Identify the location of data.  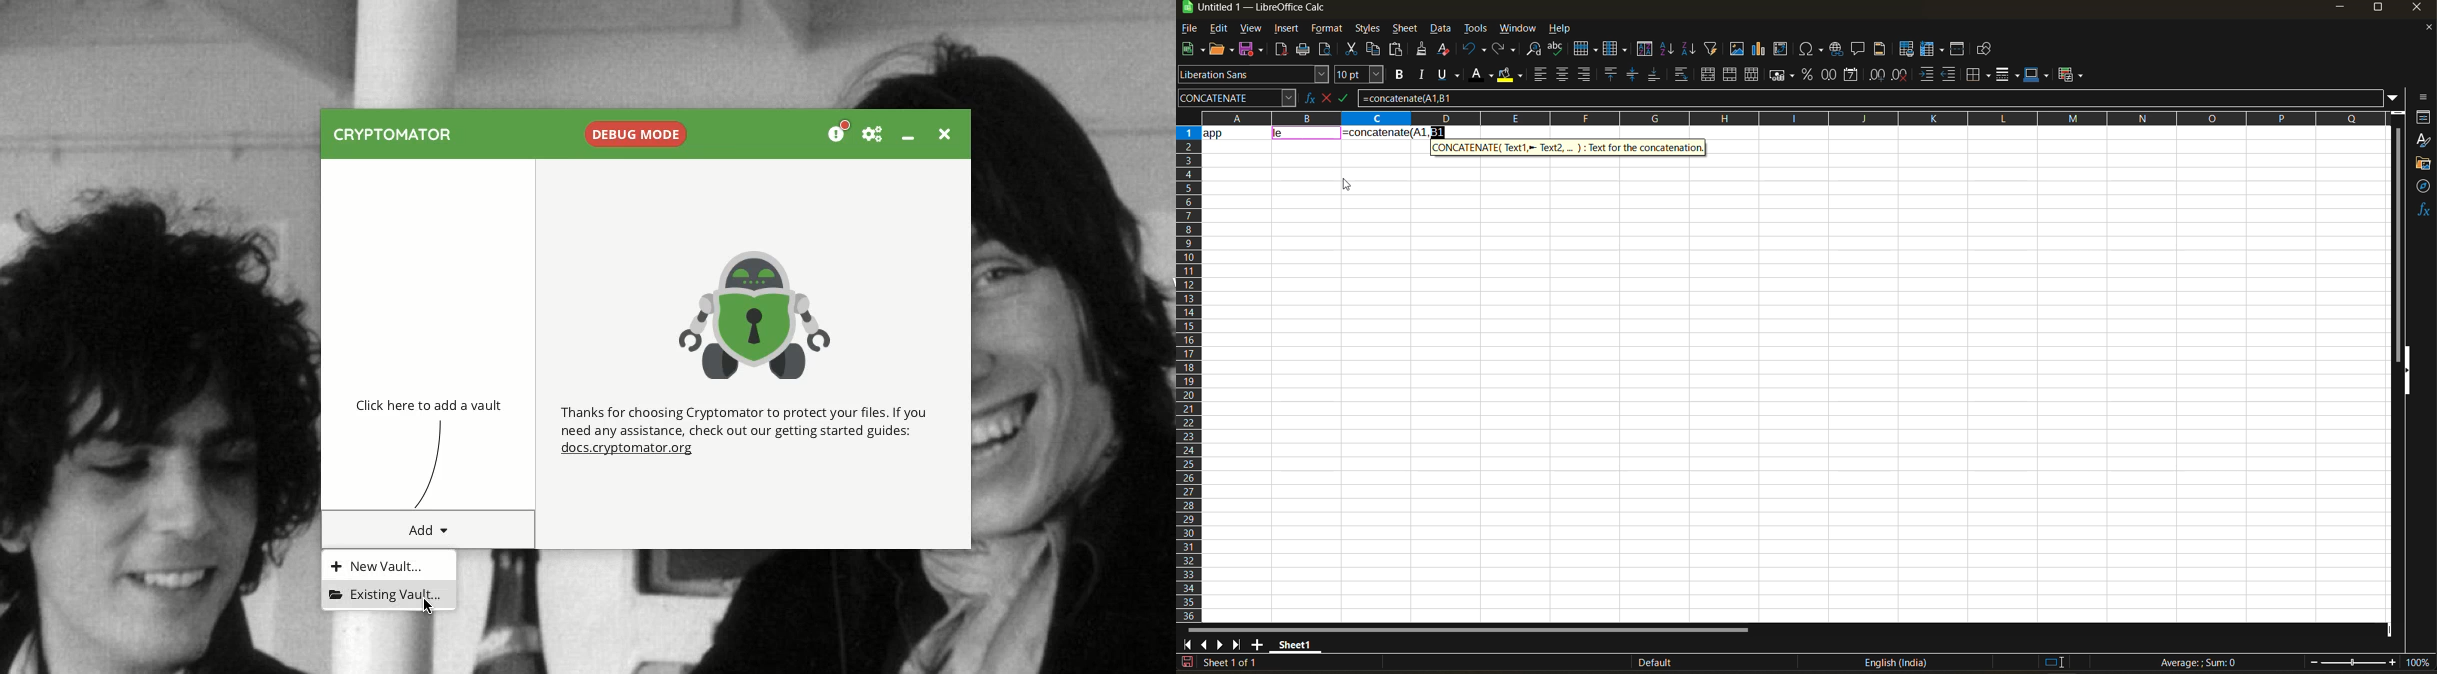
(1442, 29).